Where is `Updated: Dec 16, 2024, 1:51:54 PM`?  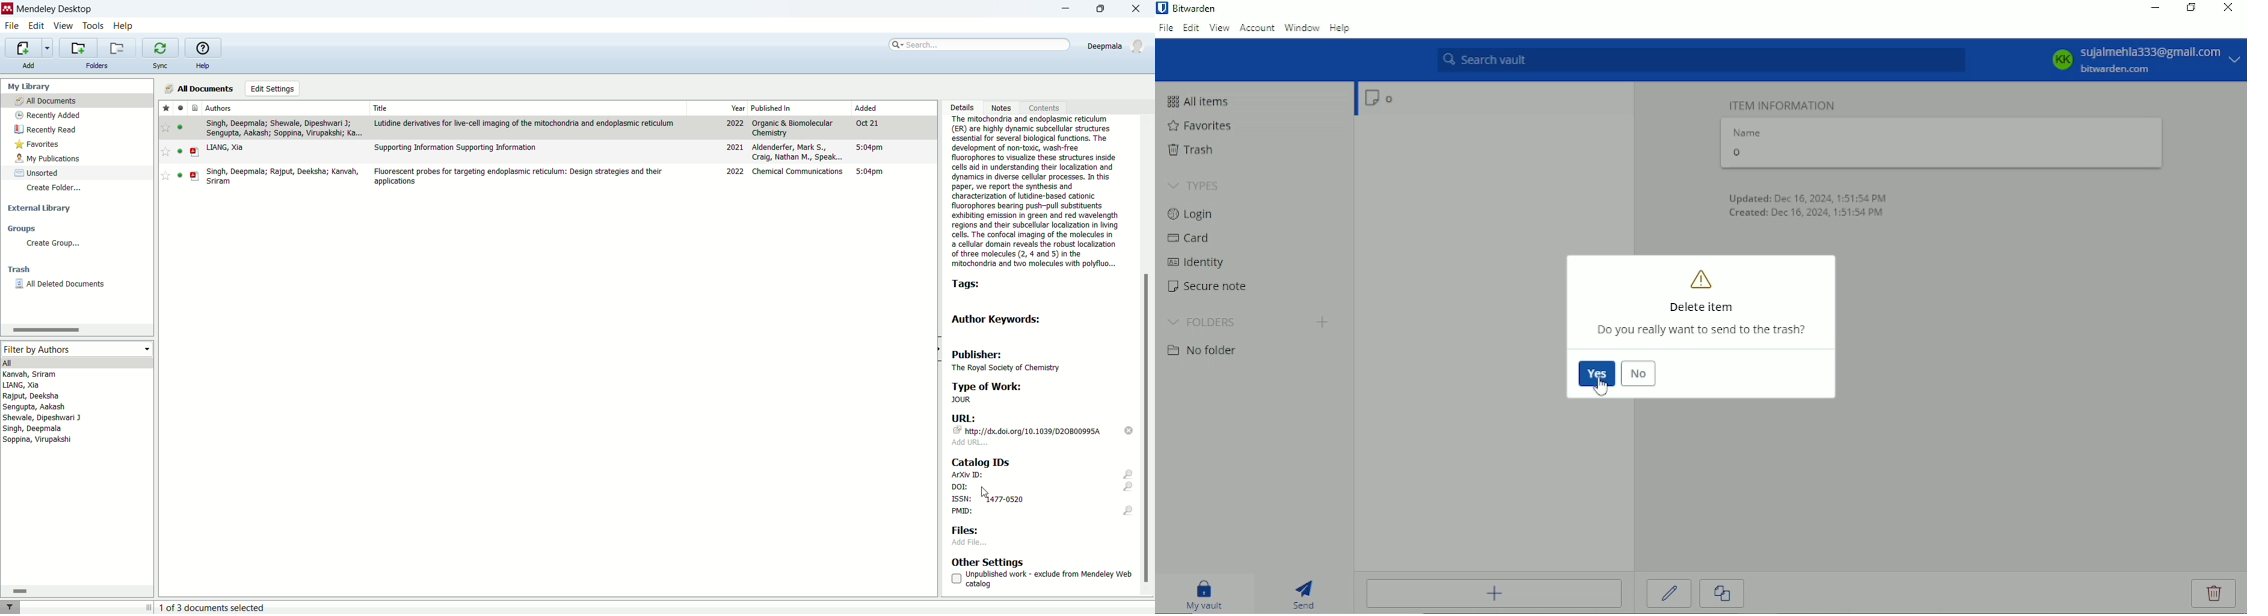 Updated: Dec 16, 2024, 1:51:54 PM is located at coordinates (1809, 197).